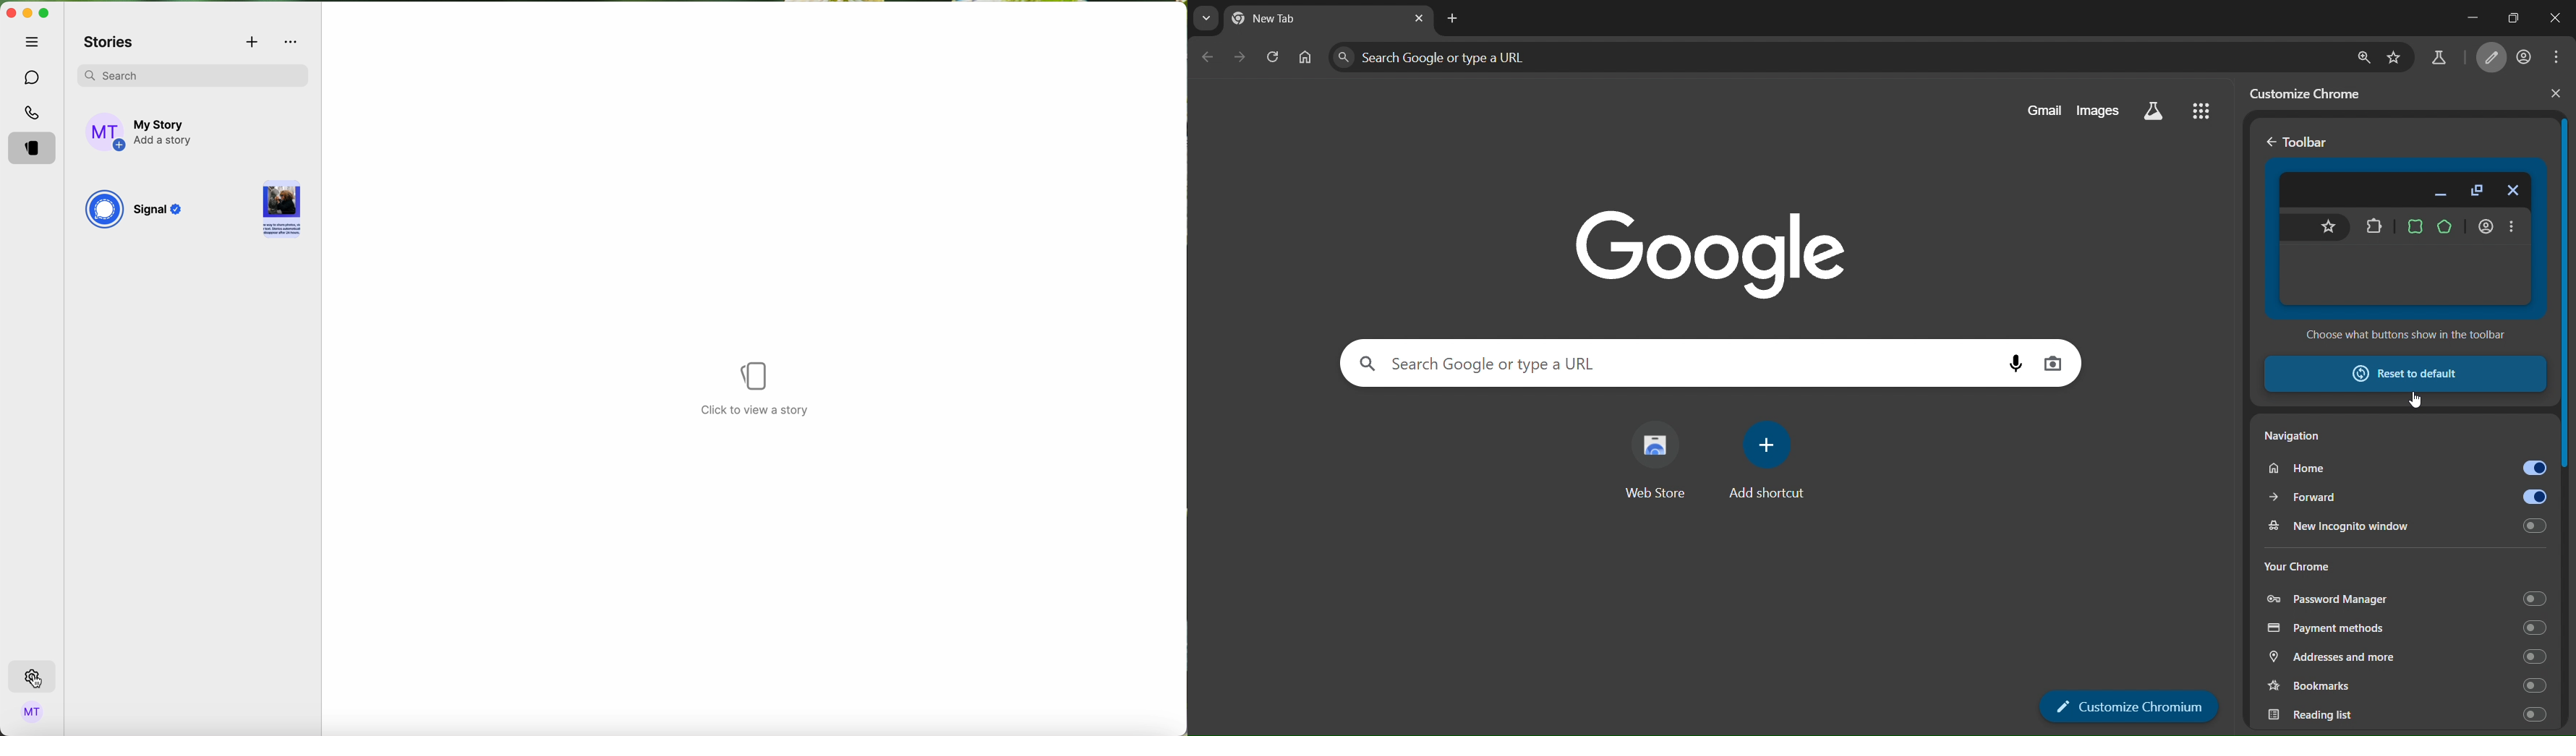  I want to click on add, so click(253, 43).